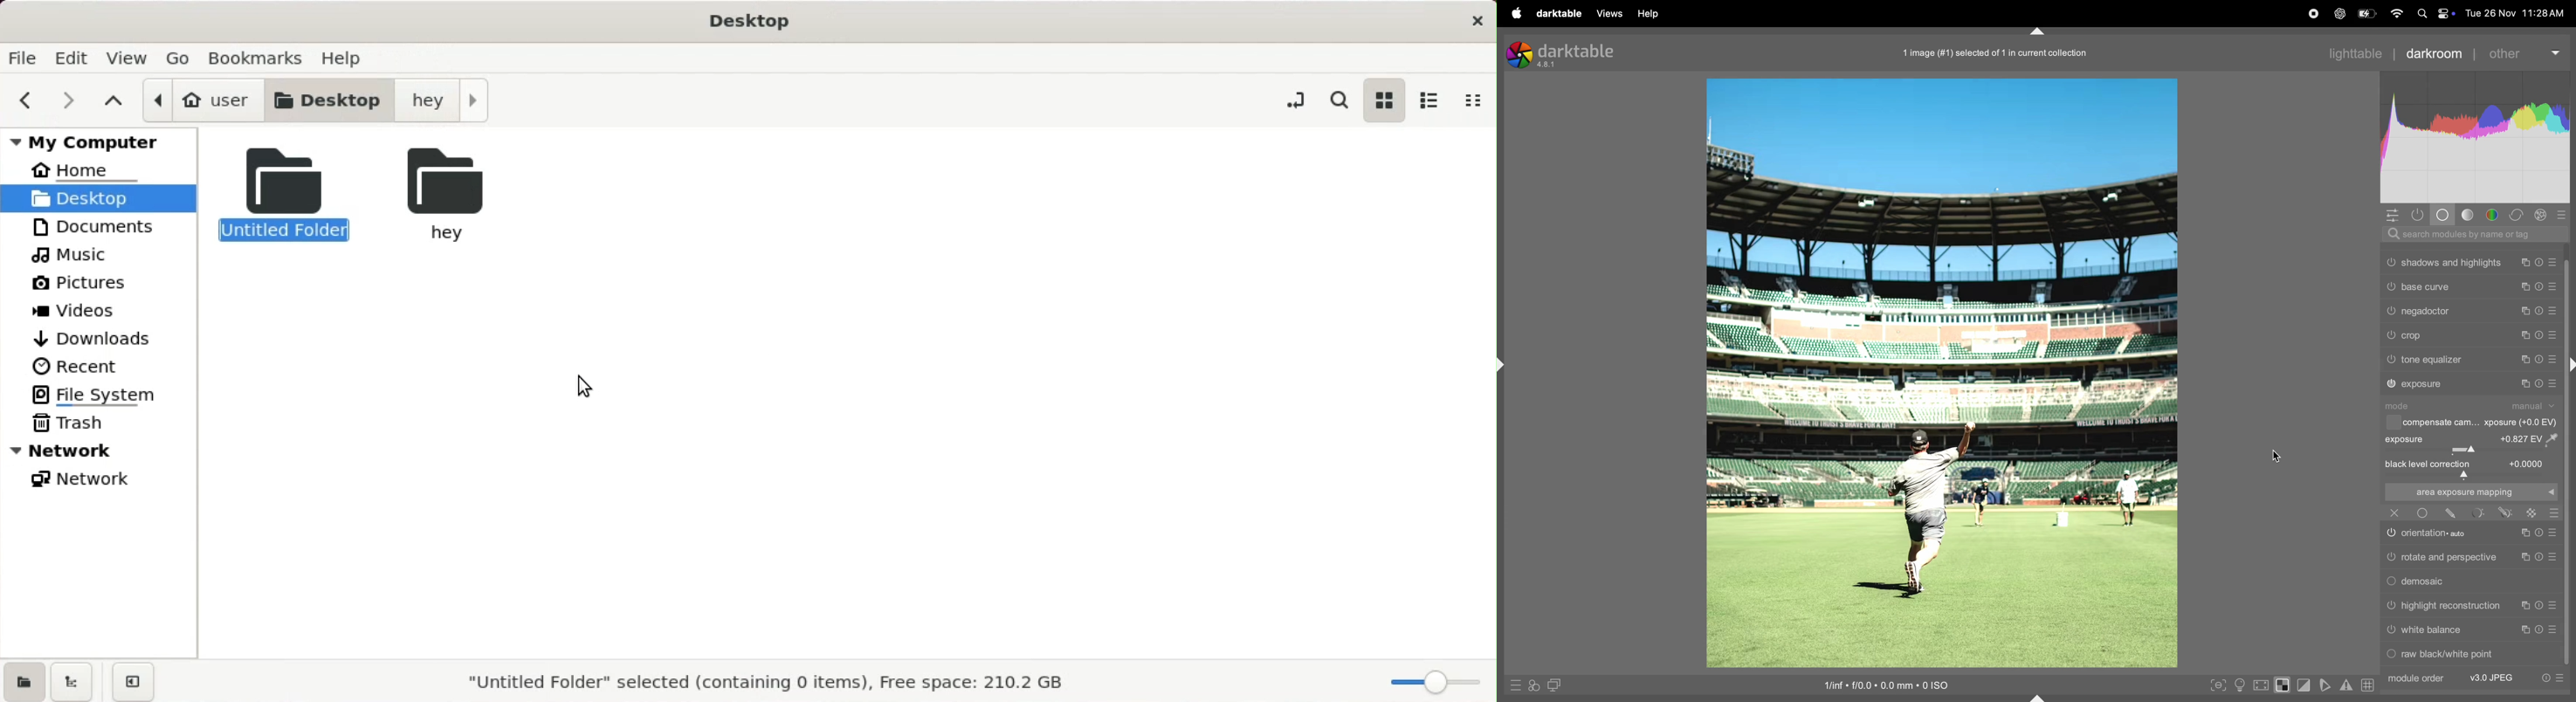 This screenshot has height=728, width=2576. Describe the element at coordinates (2392, 384) in the screenshot. I see `Switch on or off` at that location.